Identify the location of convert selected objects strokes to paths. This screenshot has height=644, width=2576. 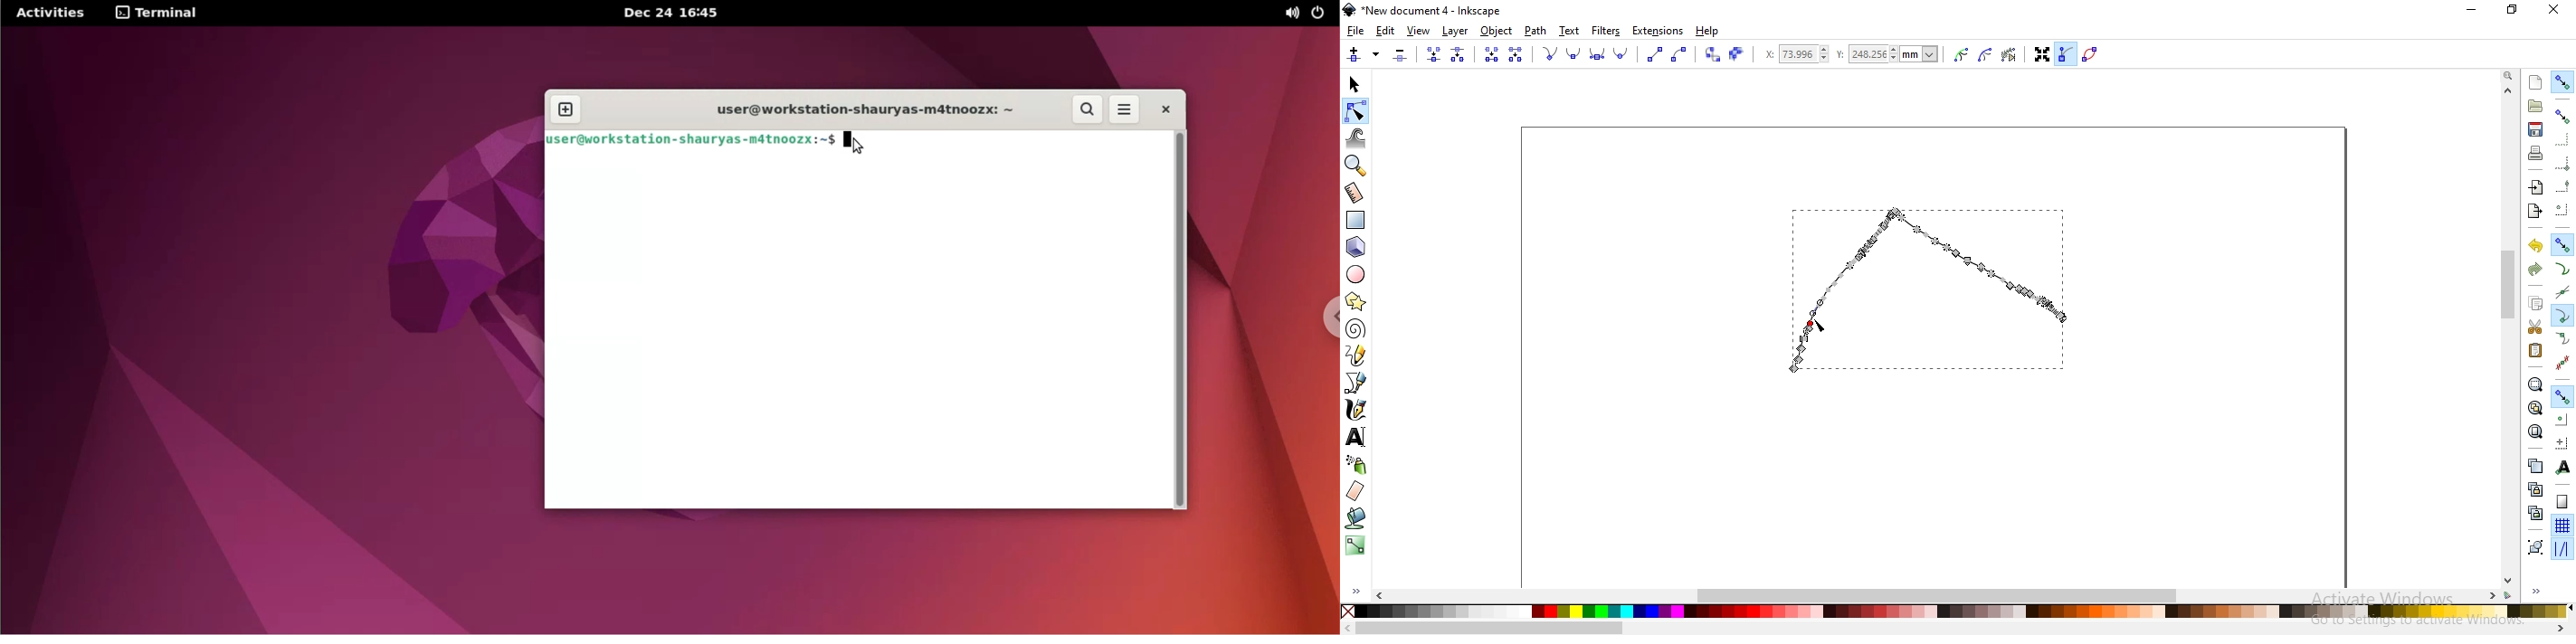
(1735, 54).